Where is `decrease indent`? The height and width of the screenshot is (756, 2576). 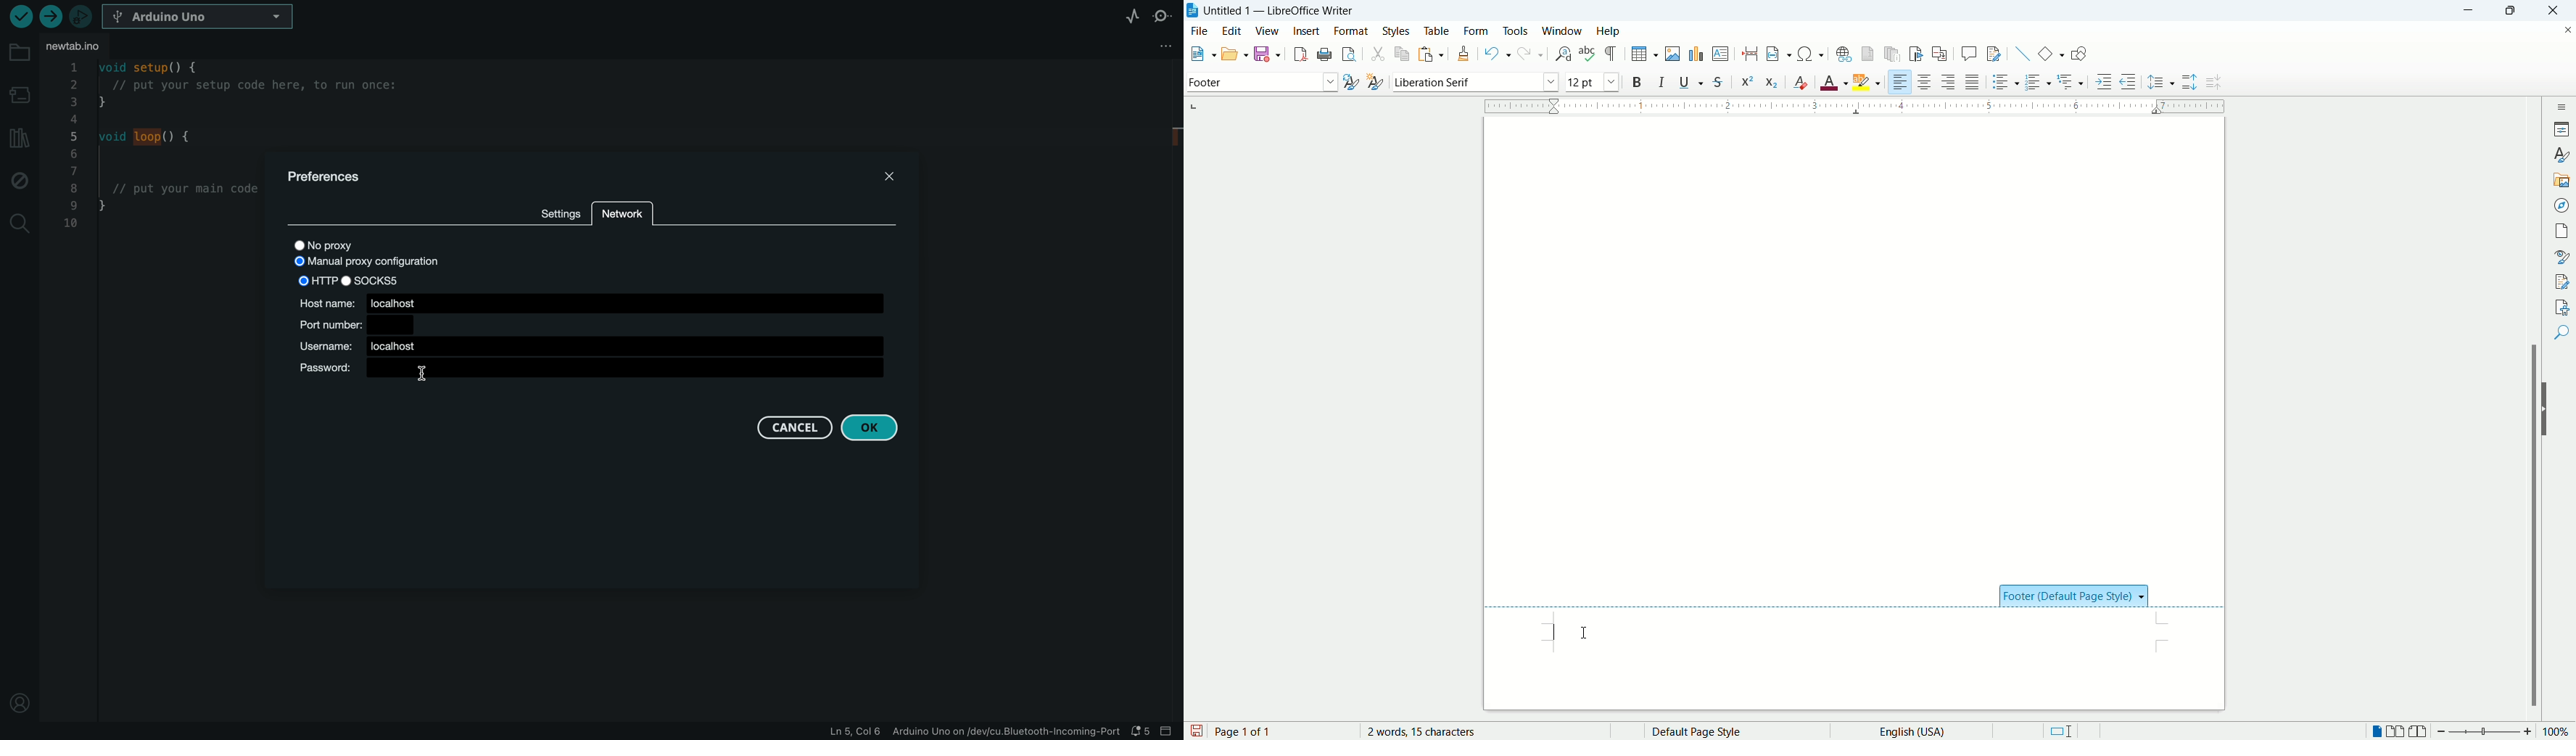
decrease indent is located at coordinates (2128, 81).